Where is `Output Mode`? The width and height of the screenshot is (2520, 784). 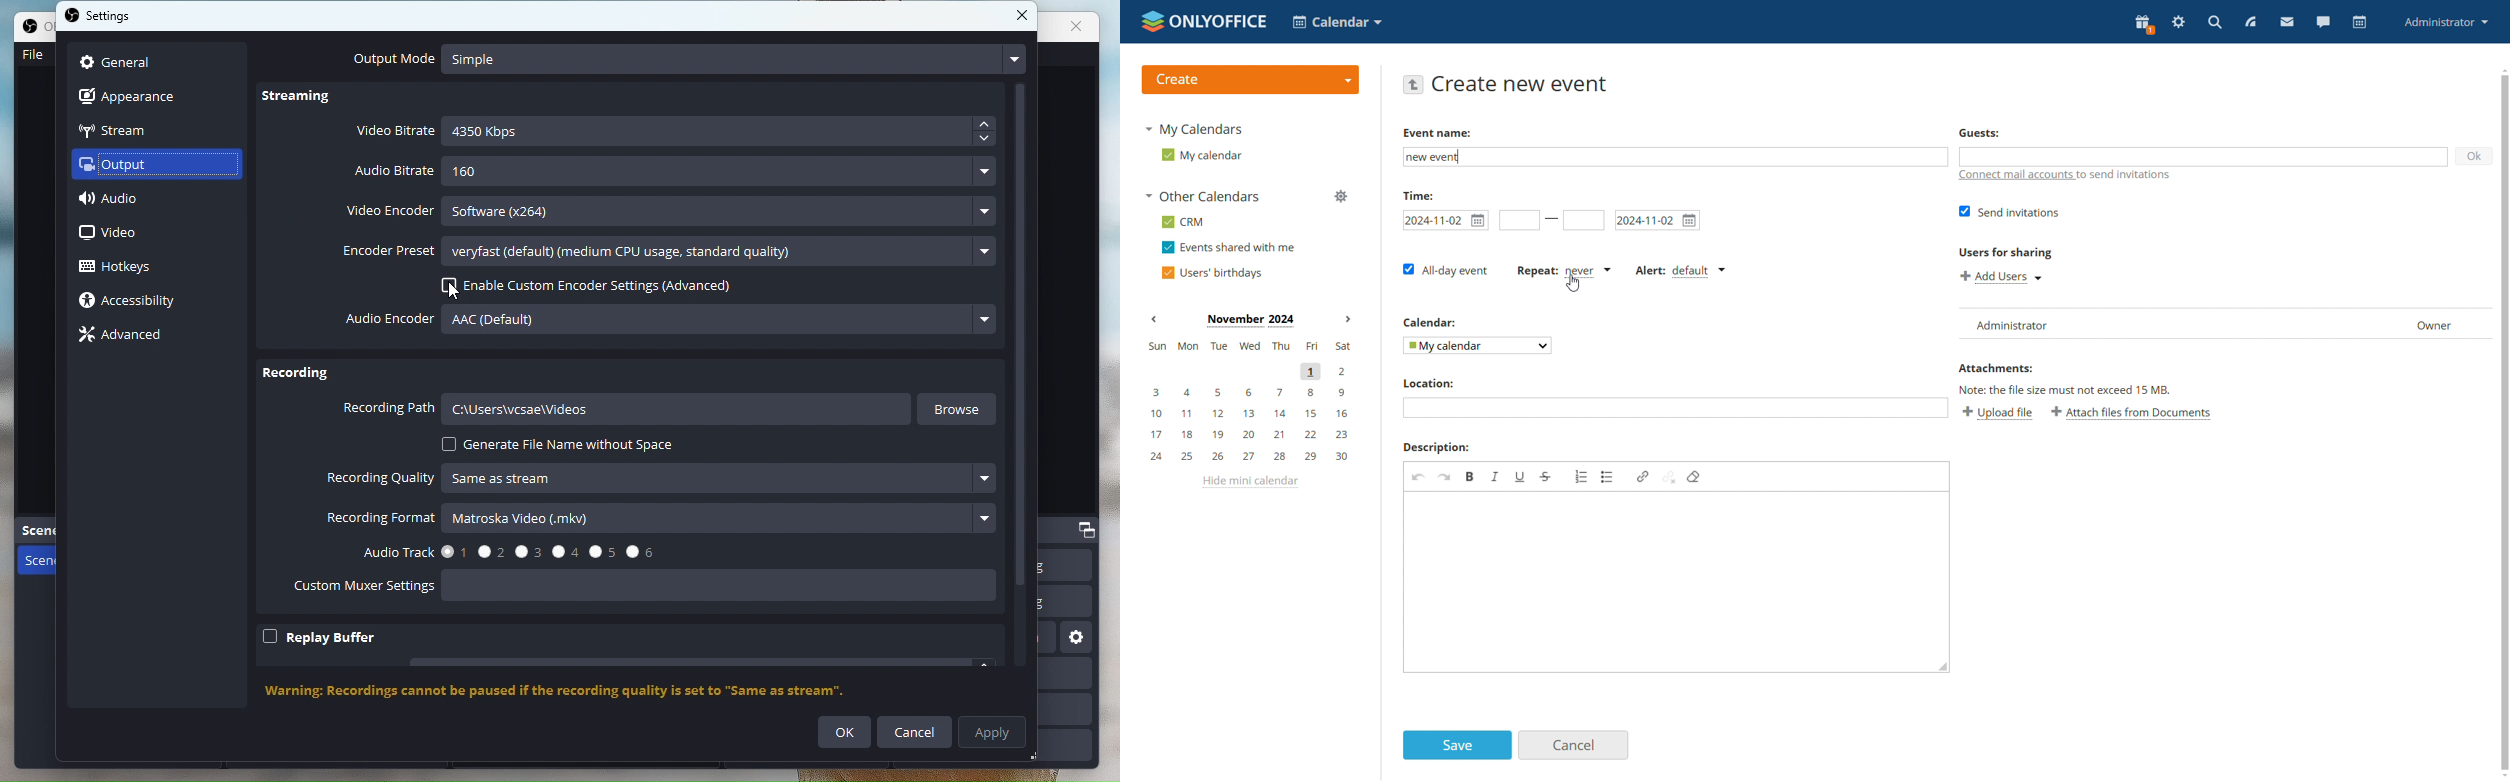 Output Mode is located at coordinates (685, 59).